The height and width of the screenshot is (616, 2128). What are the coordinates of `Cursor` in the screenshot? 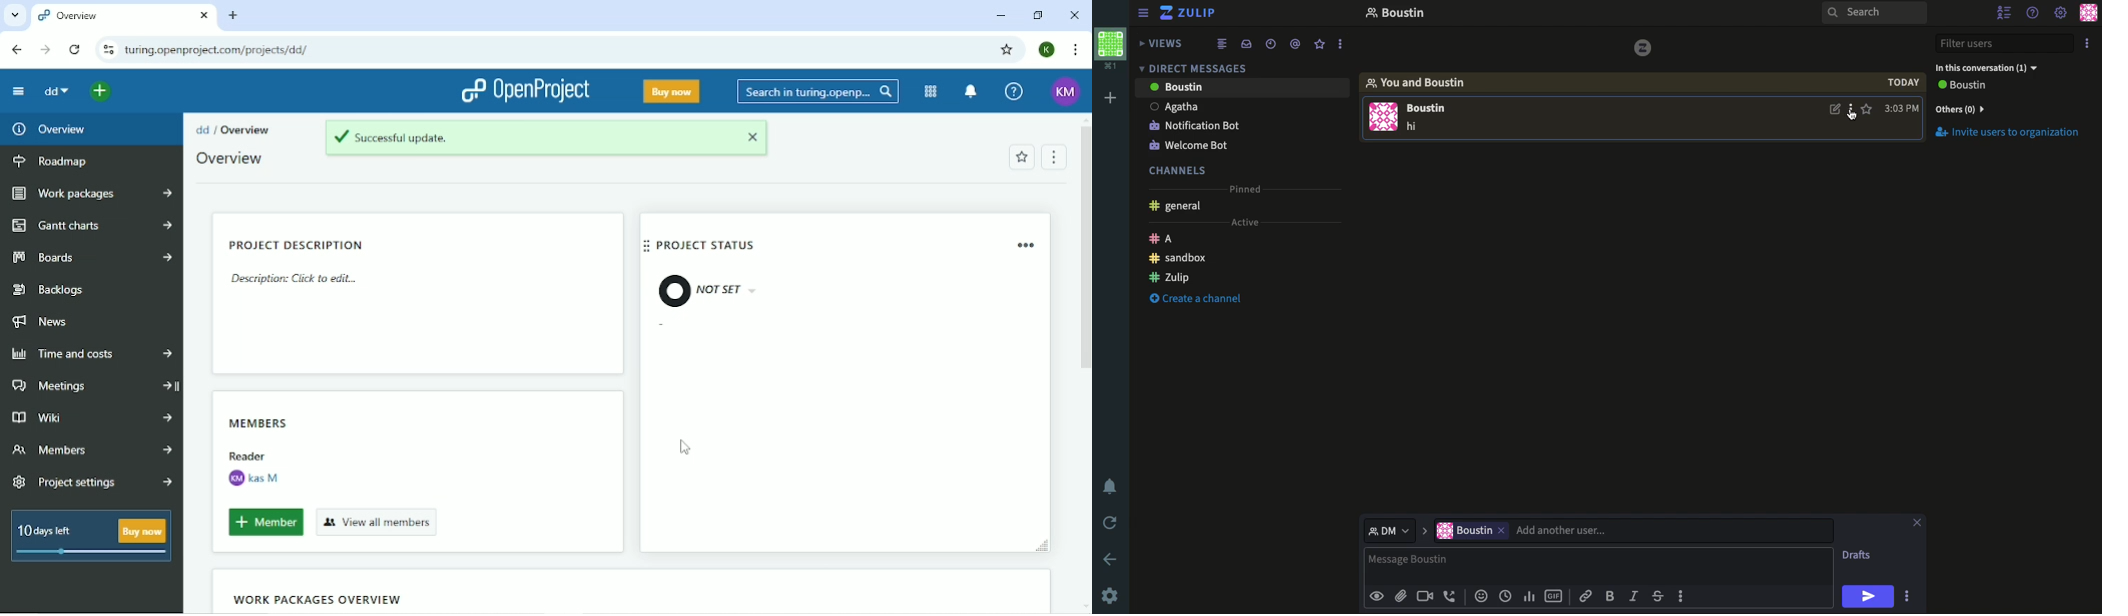 It's located at (685, 448).